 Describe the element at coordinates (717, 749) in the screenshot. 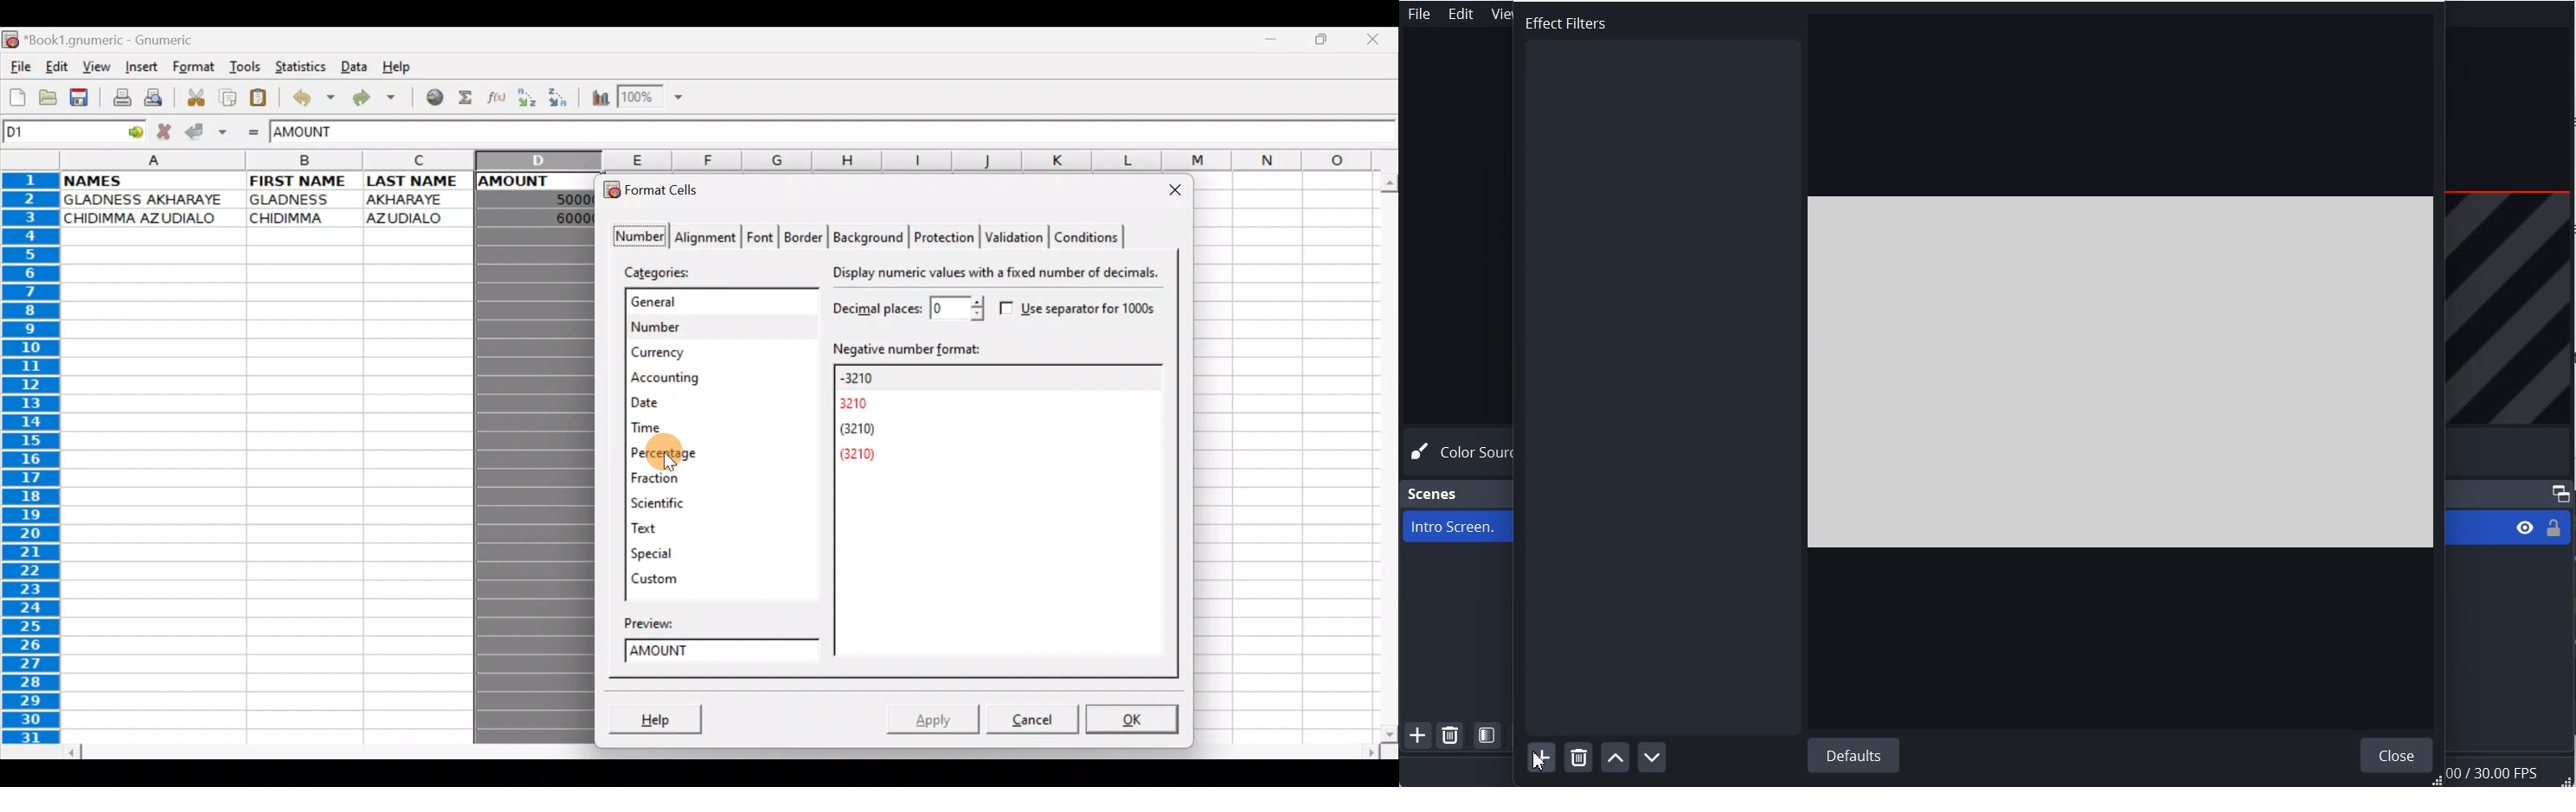

I see `Scroll bar` at that location.